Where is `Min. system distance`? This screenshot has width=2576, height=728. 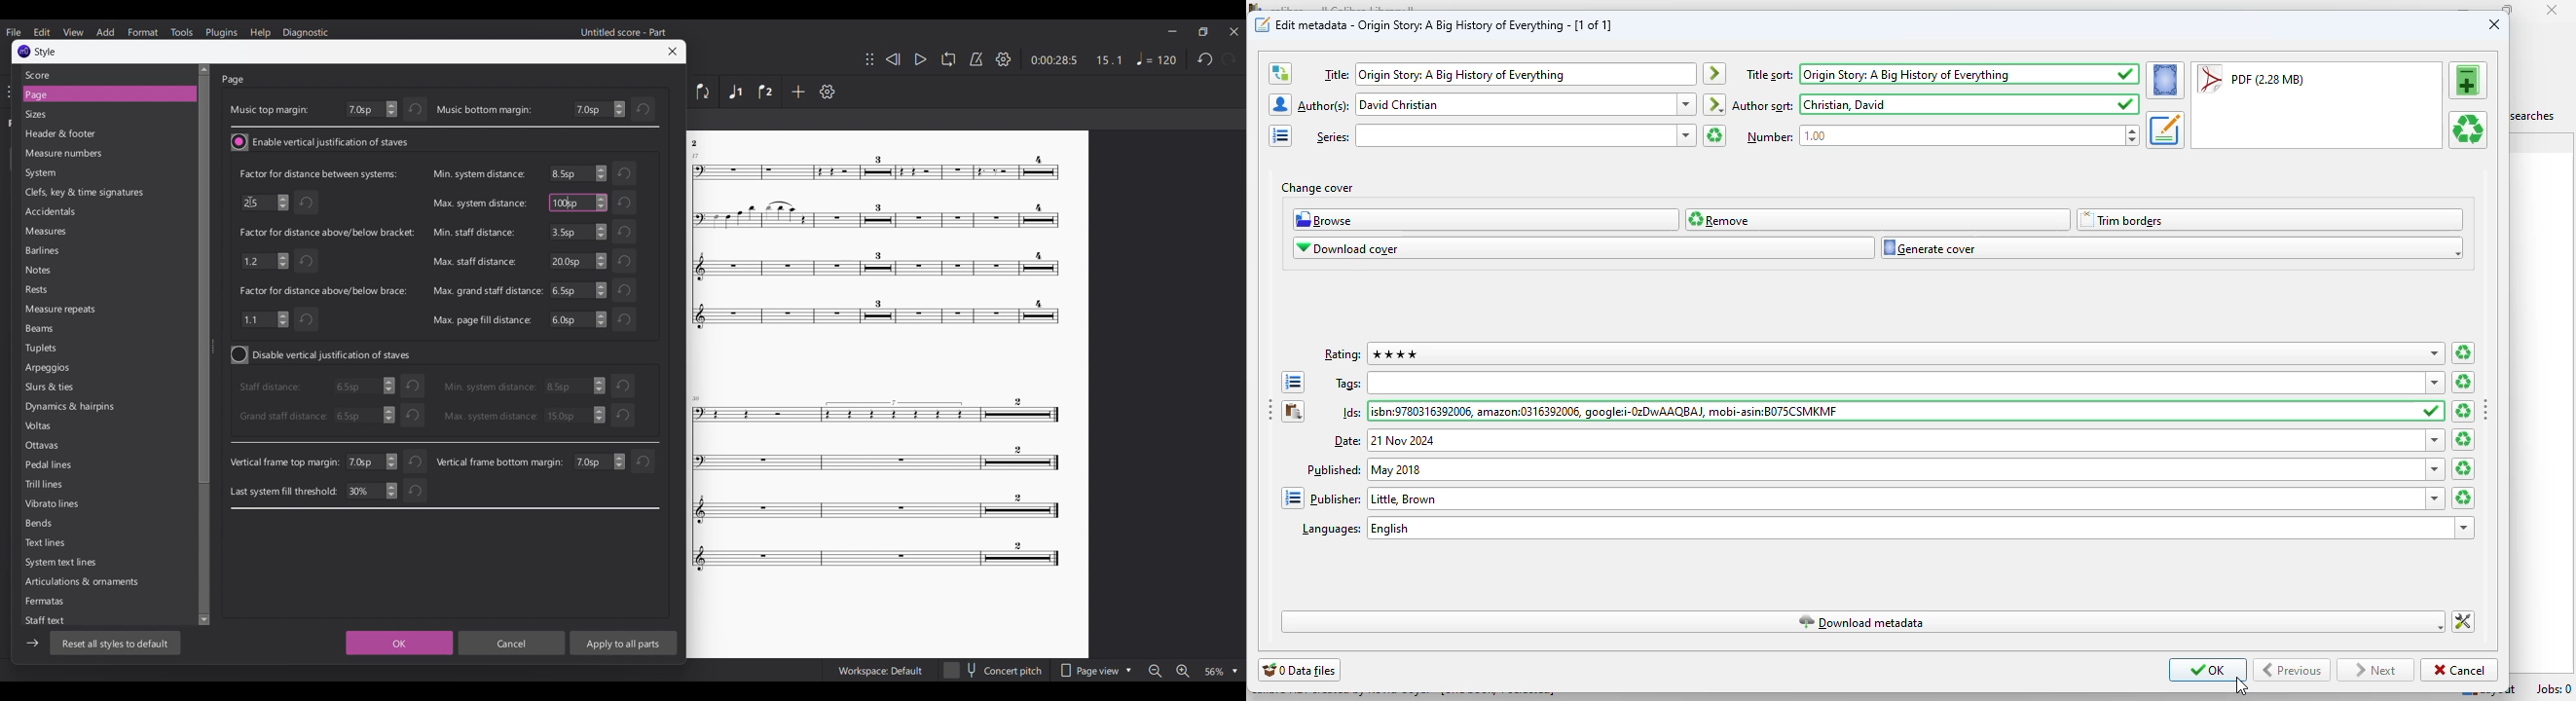 Min. system distance is located at coordinates (477, 174).